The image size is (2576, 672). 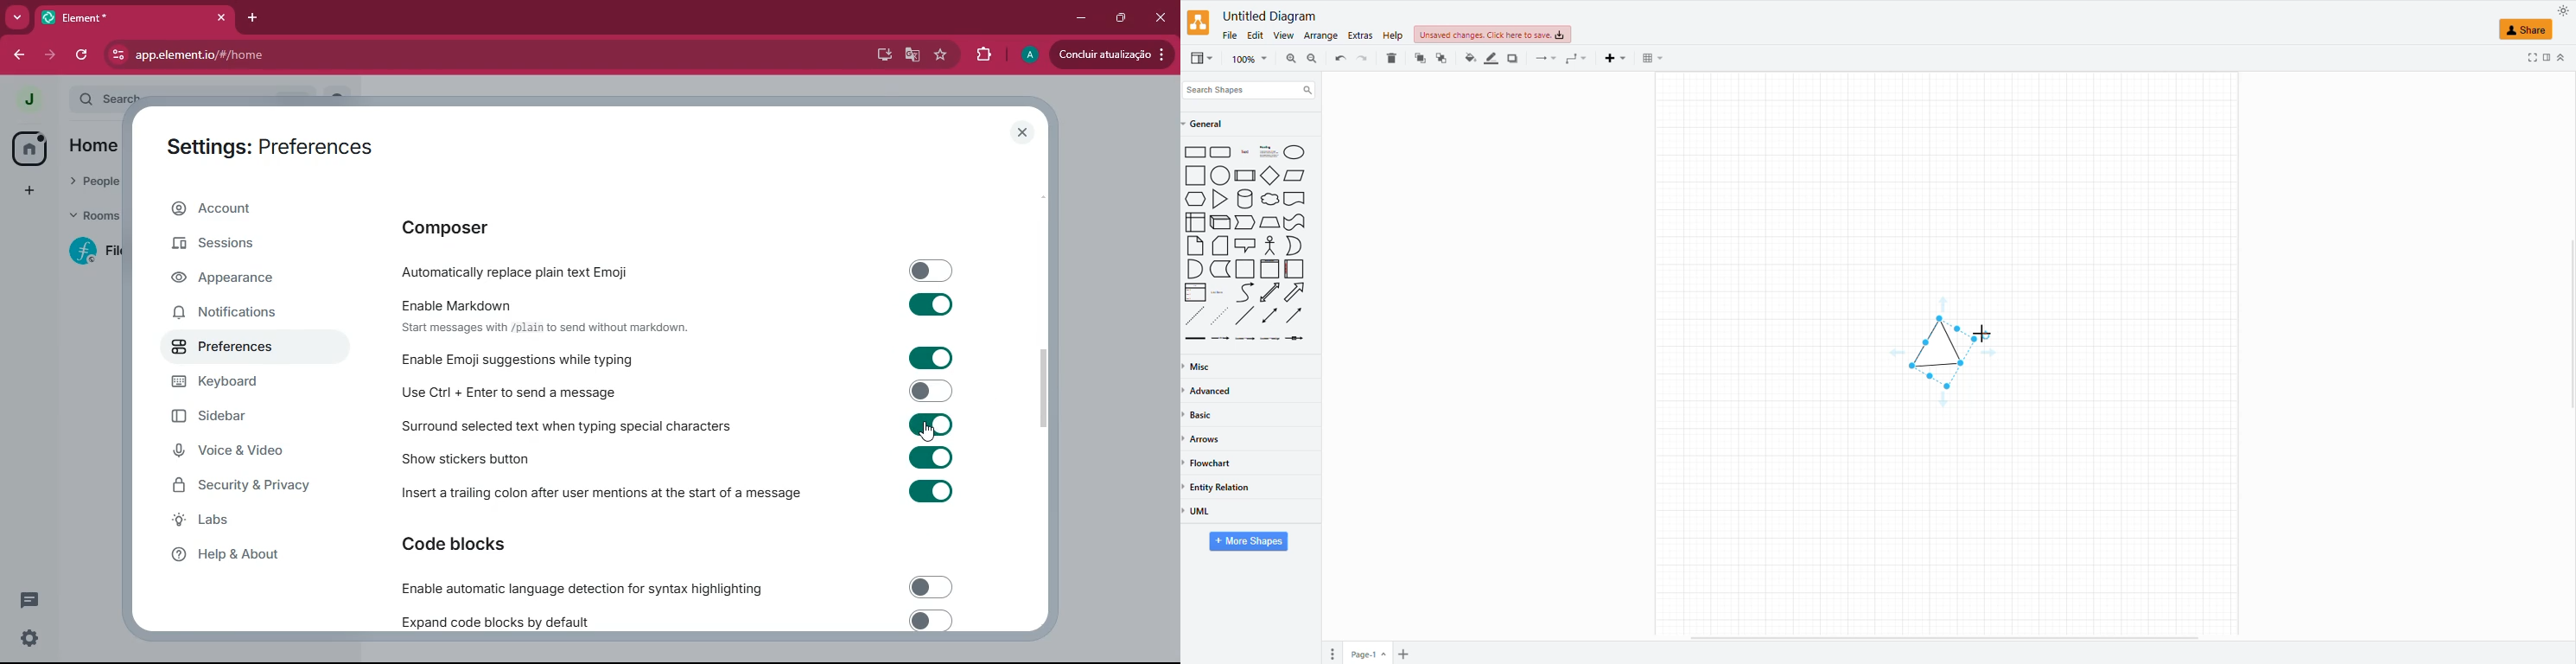 I want to click on Placeholder, so click(x=1218, y=293).